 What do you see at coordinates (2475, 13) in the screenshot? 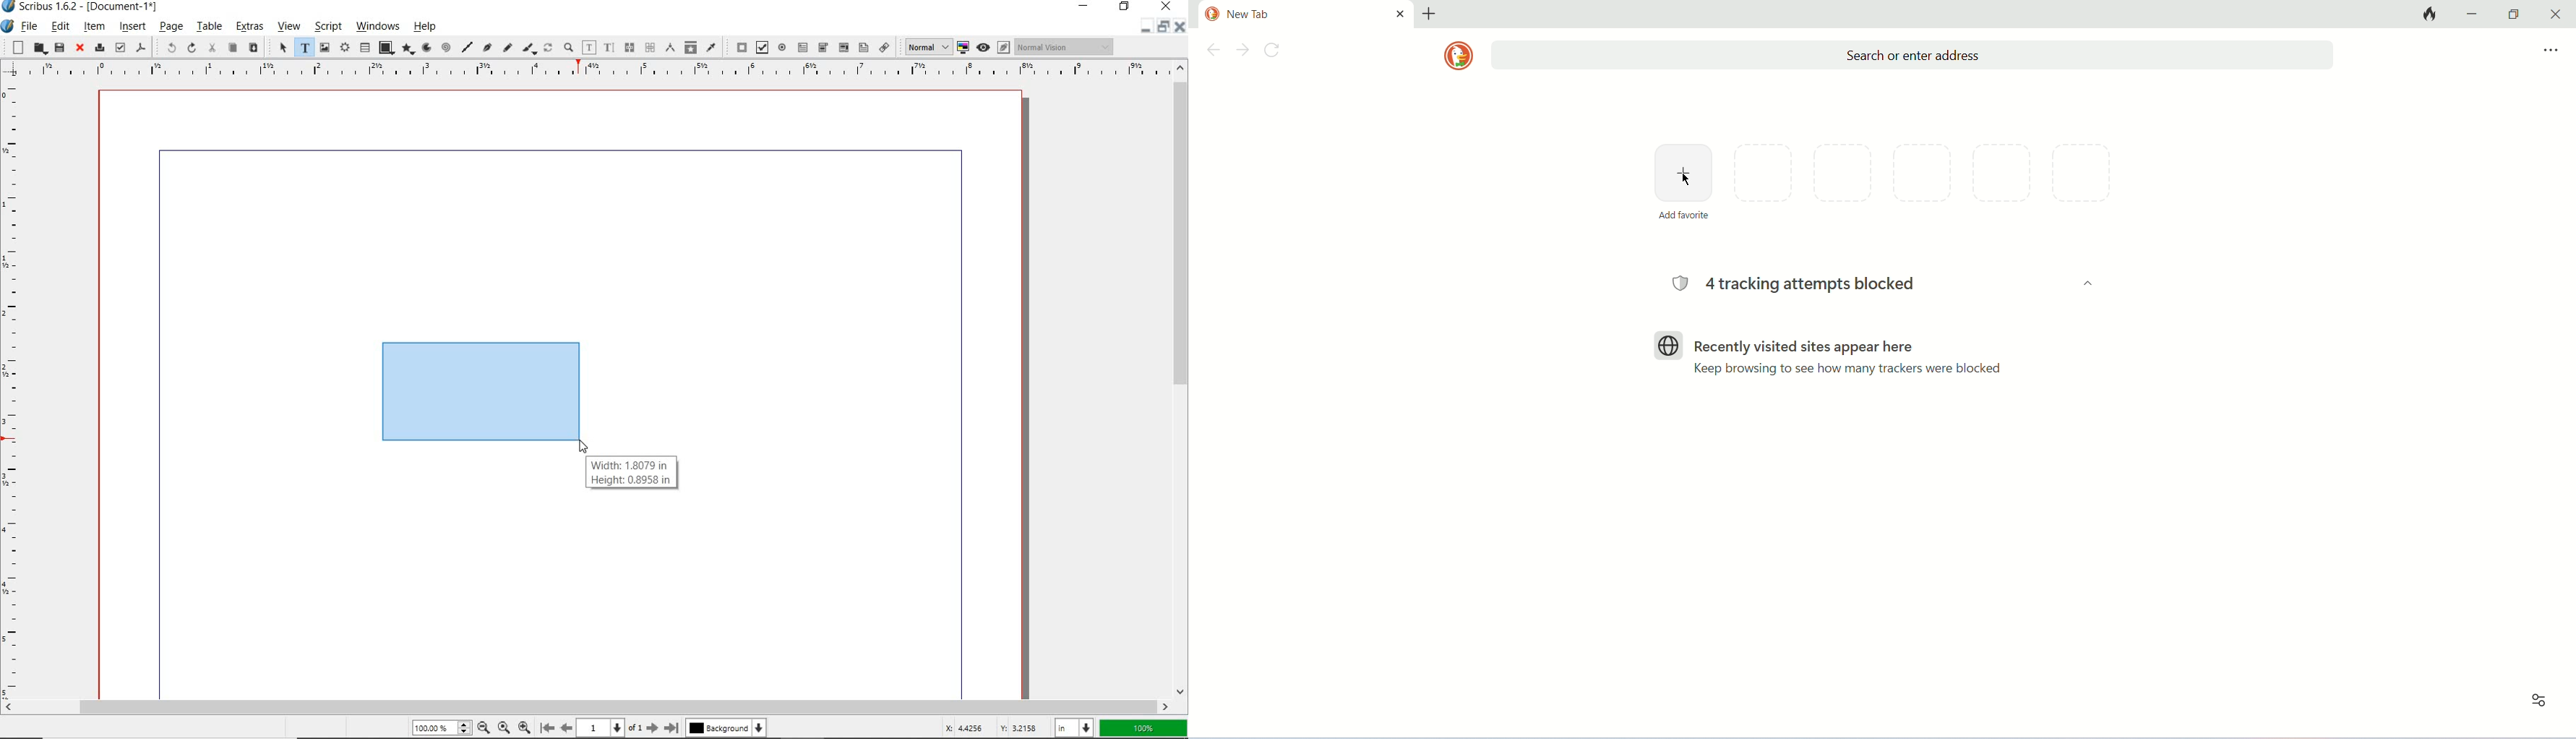
I see `minimize` at bounding box center [2475, 13].